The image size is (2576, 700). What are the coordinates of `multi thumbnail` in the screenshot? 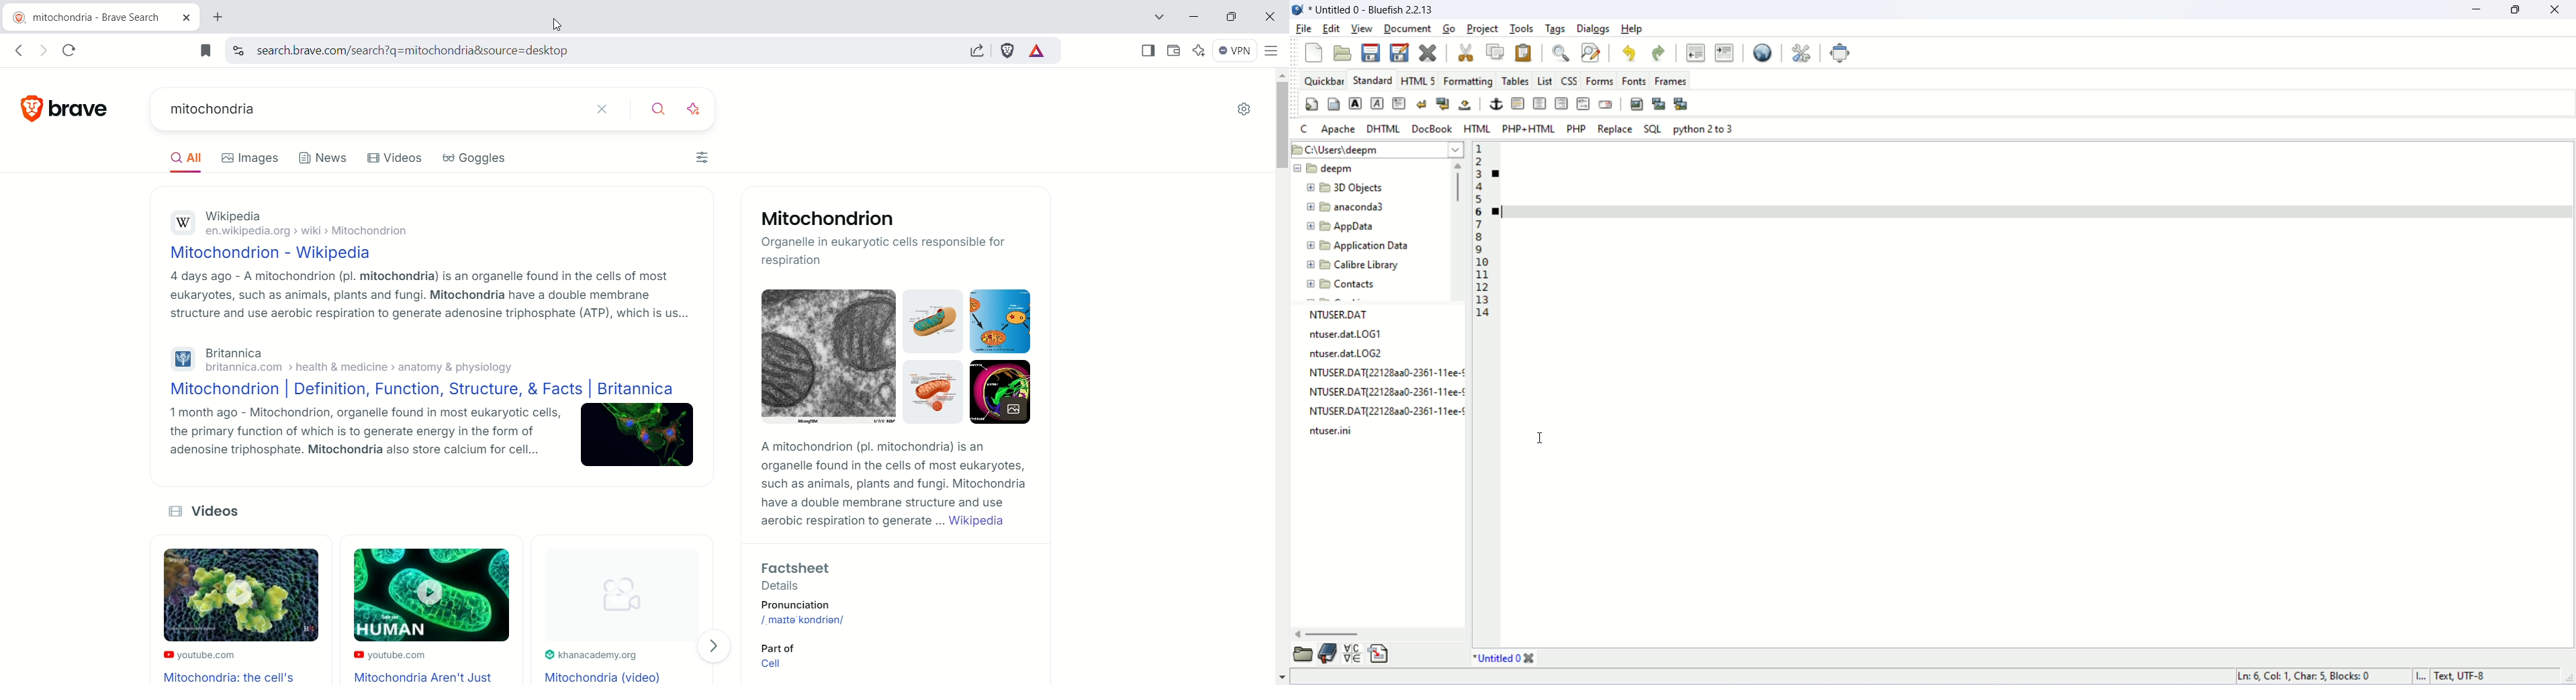 It's located at (1681, 103).